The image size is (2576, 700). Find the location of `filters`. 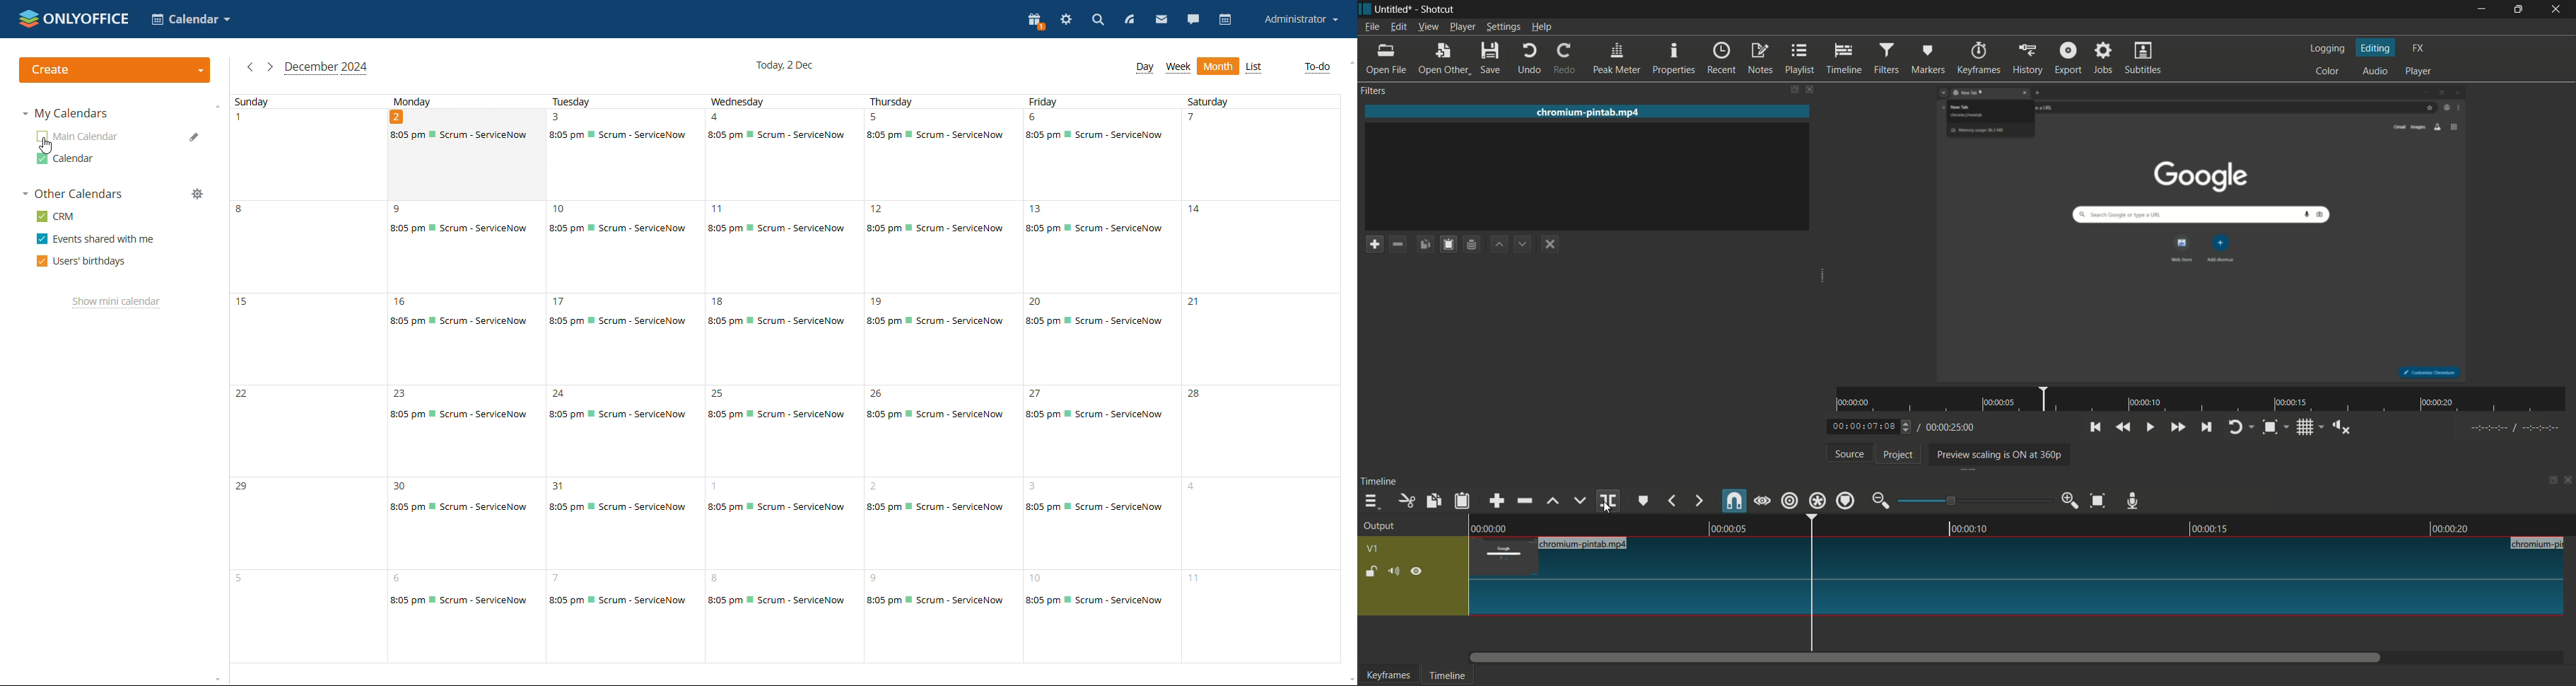

filters is located at coordinates (1373, 90).